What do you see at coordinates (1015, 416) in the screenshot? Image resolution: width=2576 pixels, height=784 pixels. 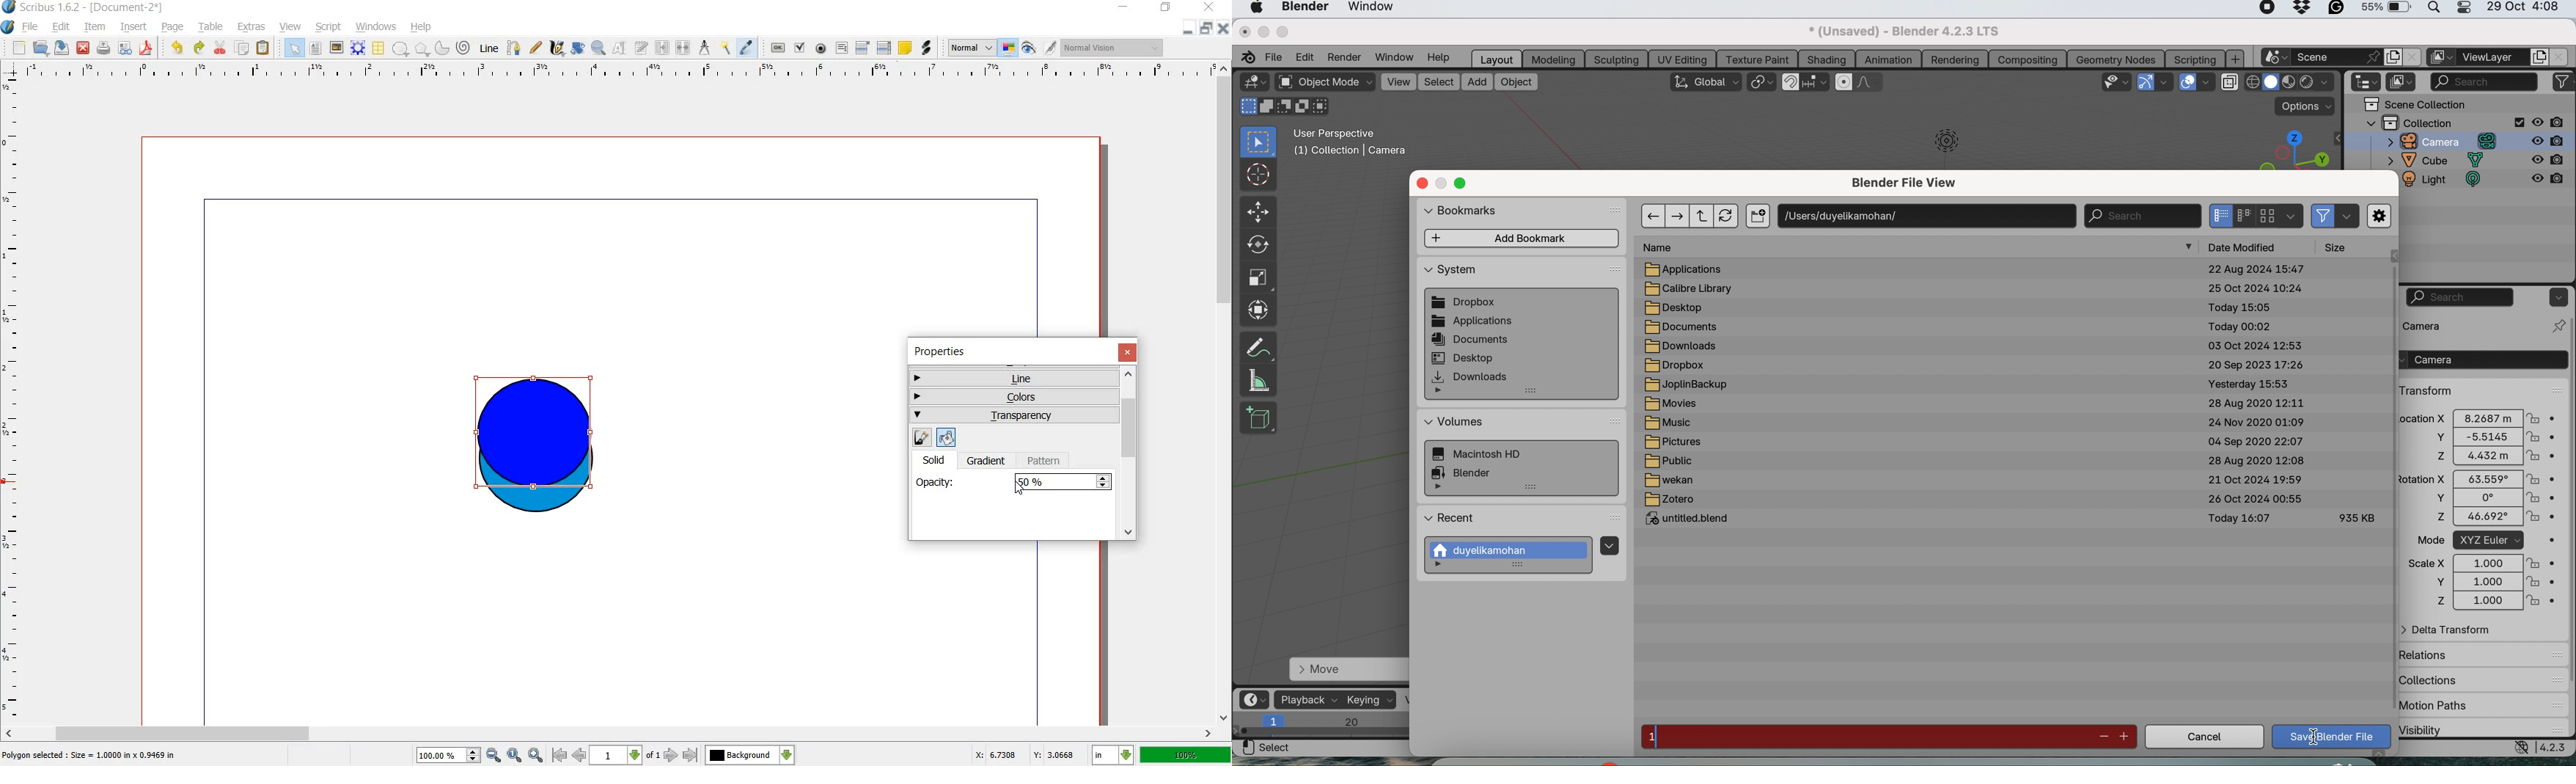 I see `transparency` at bounding box center [1015, 416].